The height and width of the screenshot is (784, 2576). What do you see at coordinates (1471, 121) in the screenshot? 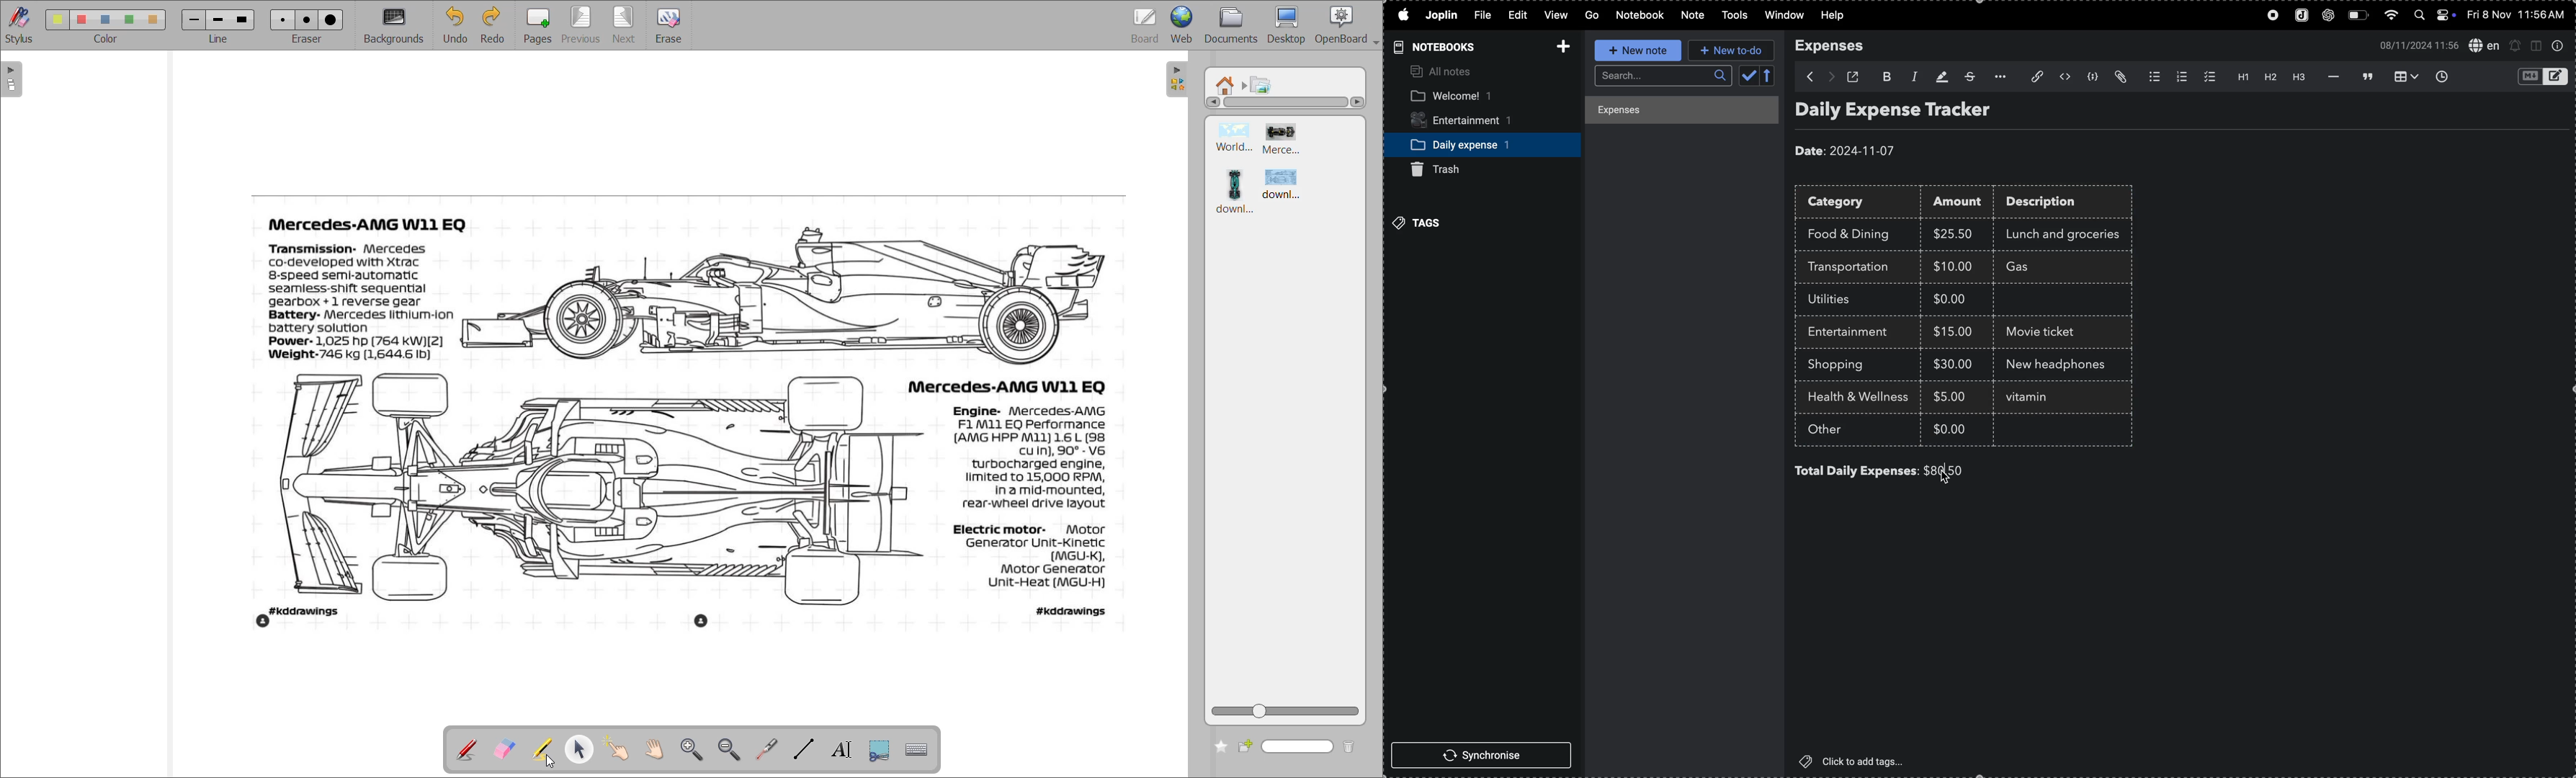
I see `entertainment` at bounding box center [1471, 121].